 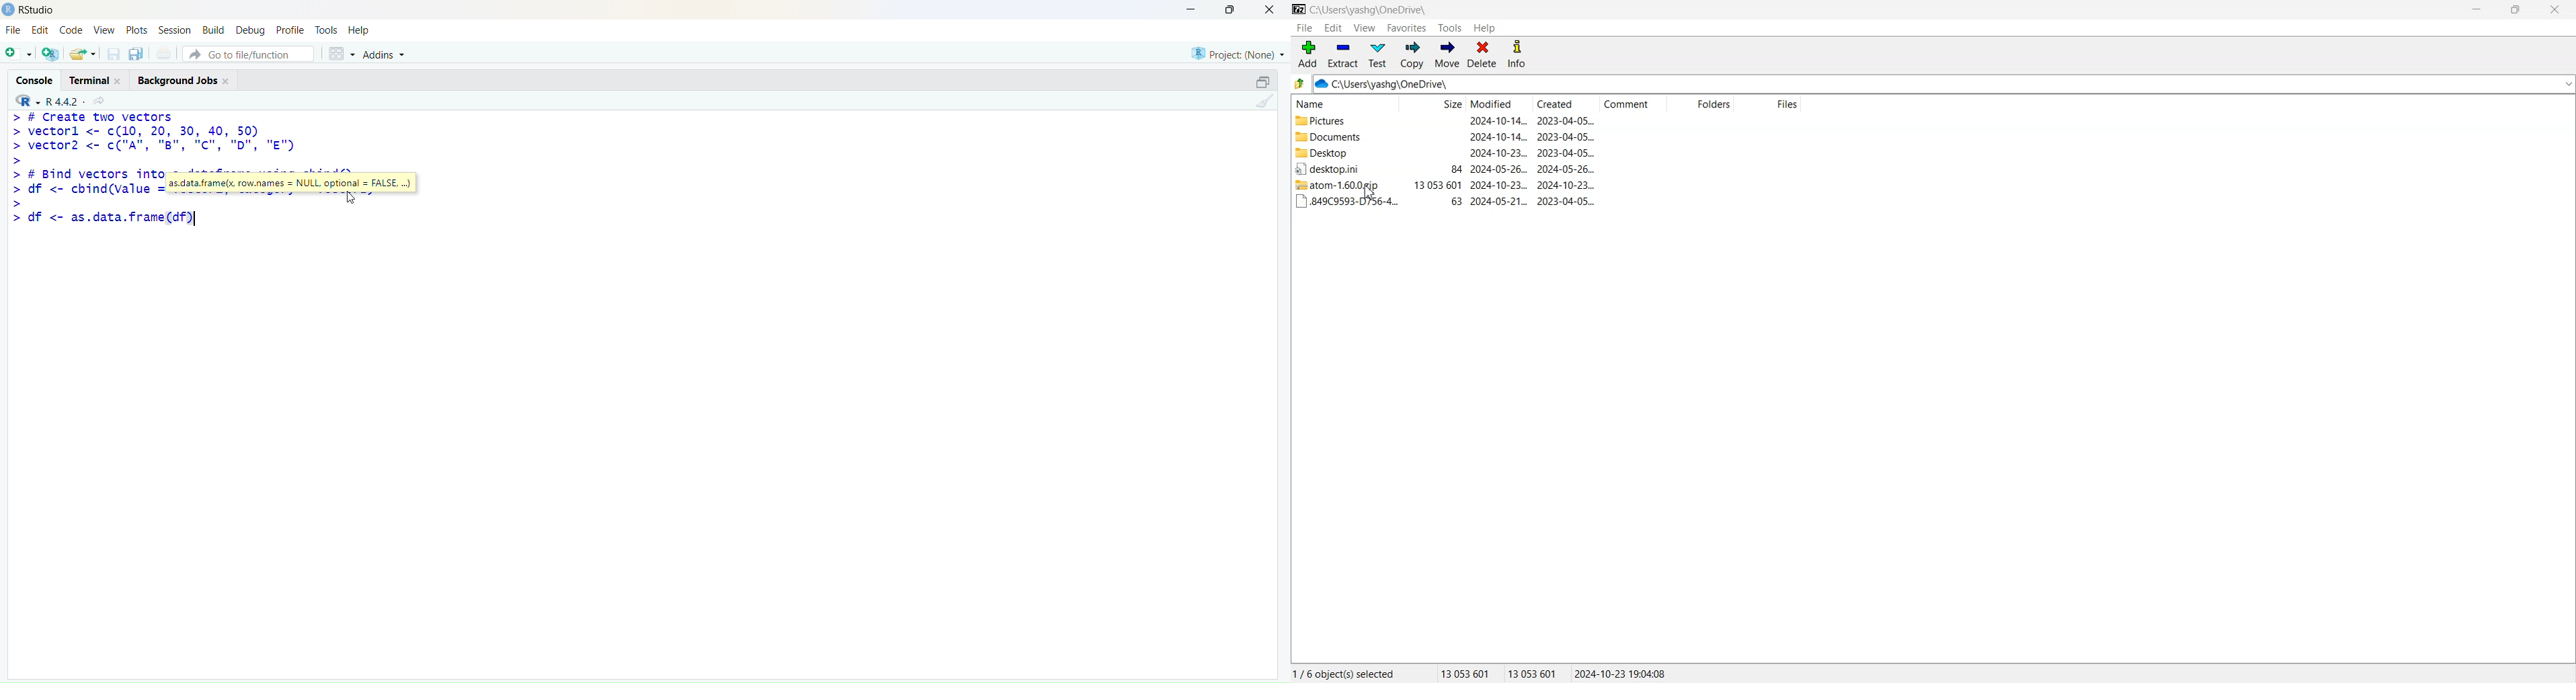 I want to click on Logo, so click(x=1299, y=9).